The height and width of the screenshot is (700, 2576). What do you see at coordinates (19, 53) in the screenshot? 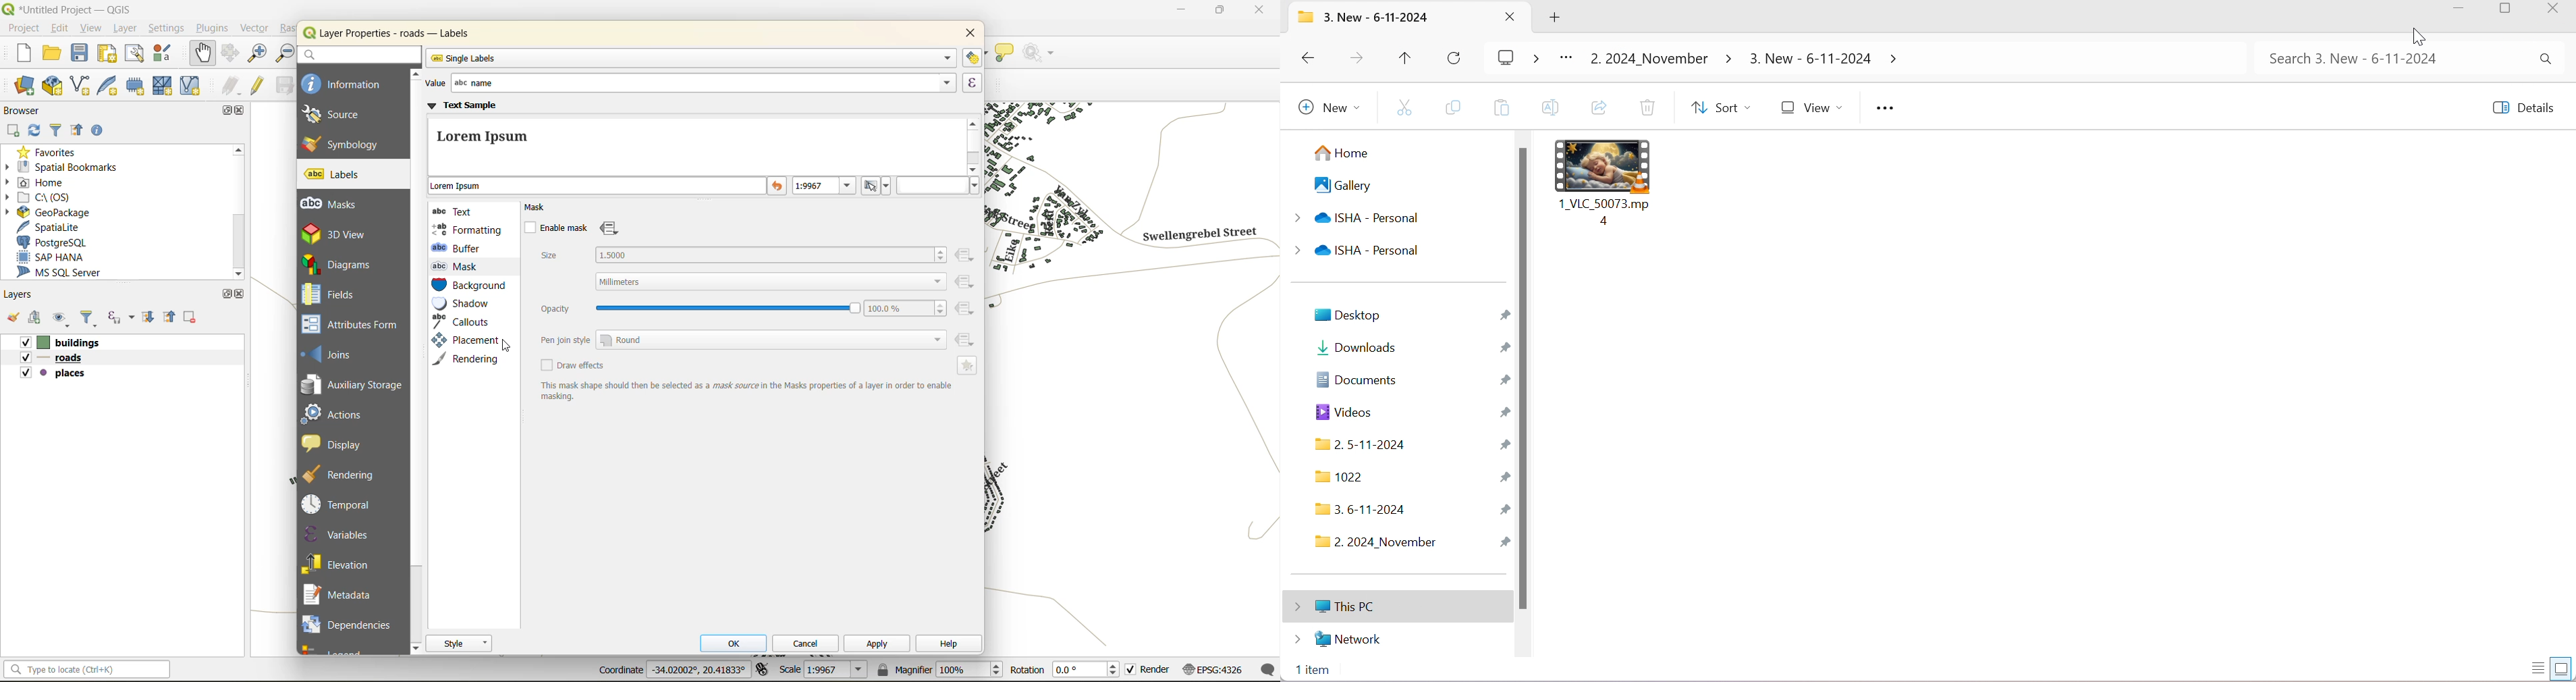
I see `new` at bounding box center [19, 53].